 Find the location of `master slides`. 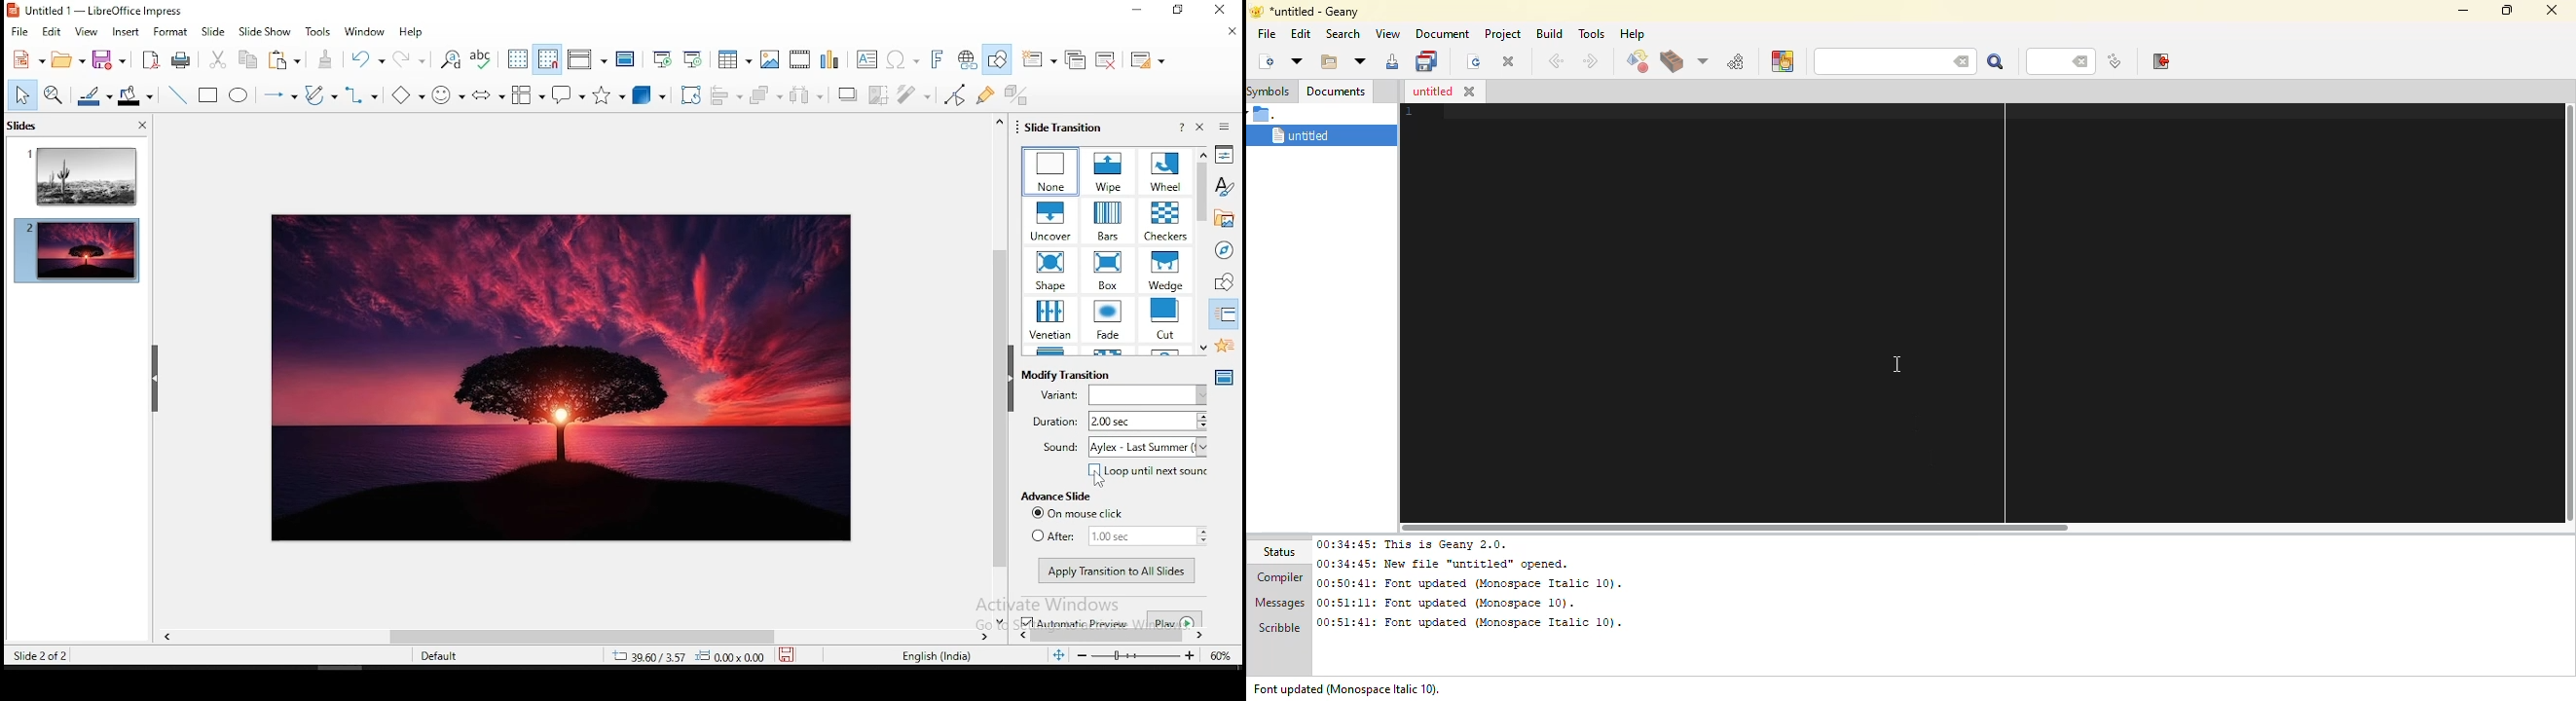

master slides is located at coordinates (1224, 377).